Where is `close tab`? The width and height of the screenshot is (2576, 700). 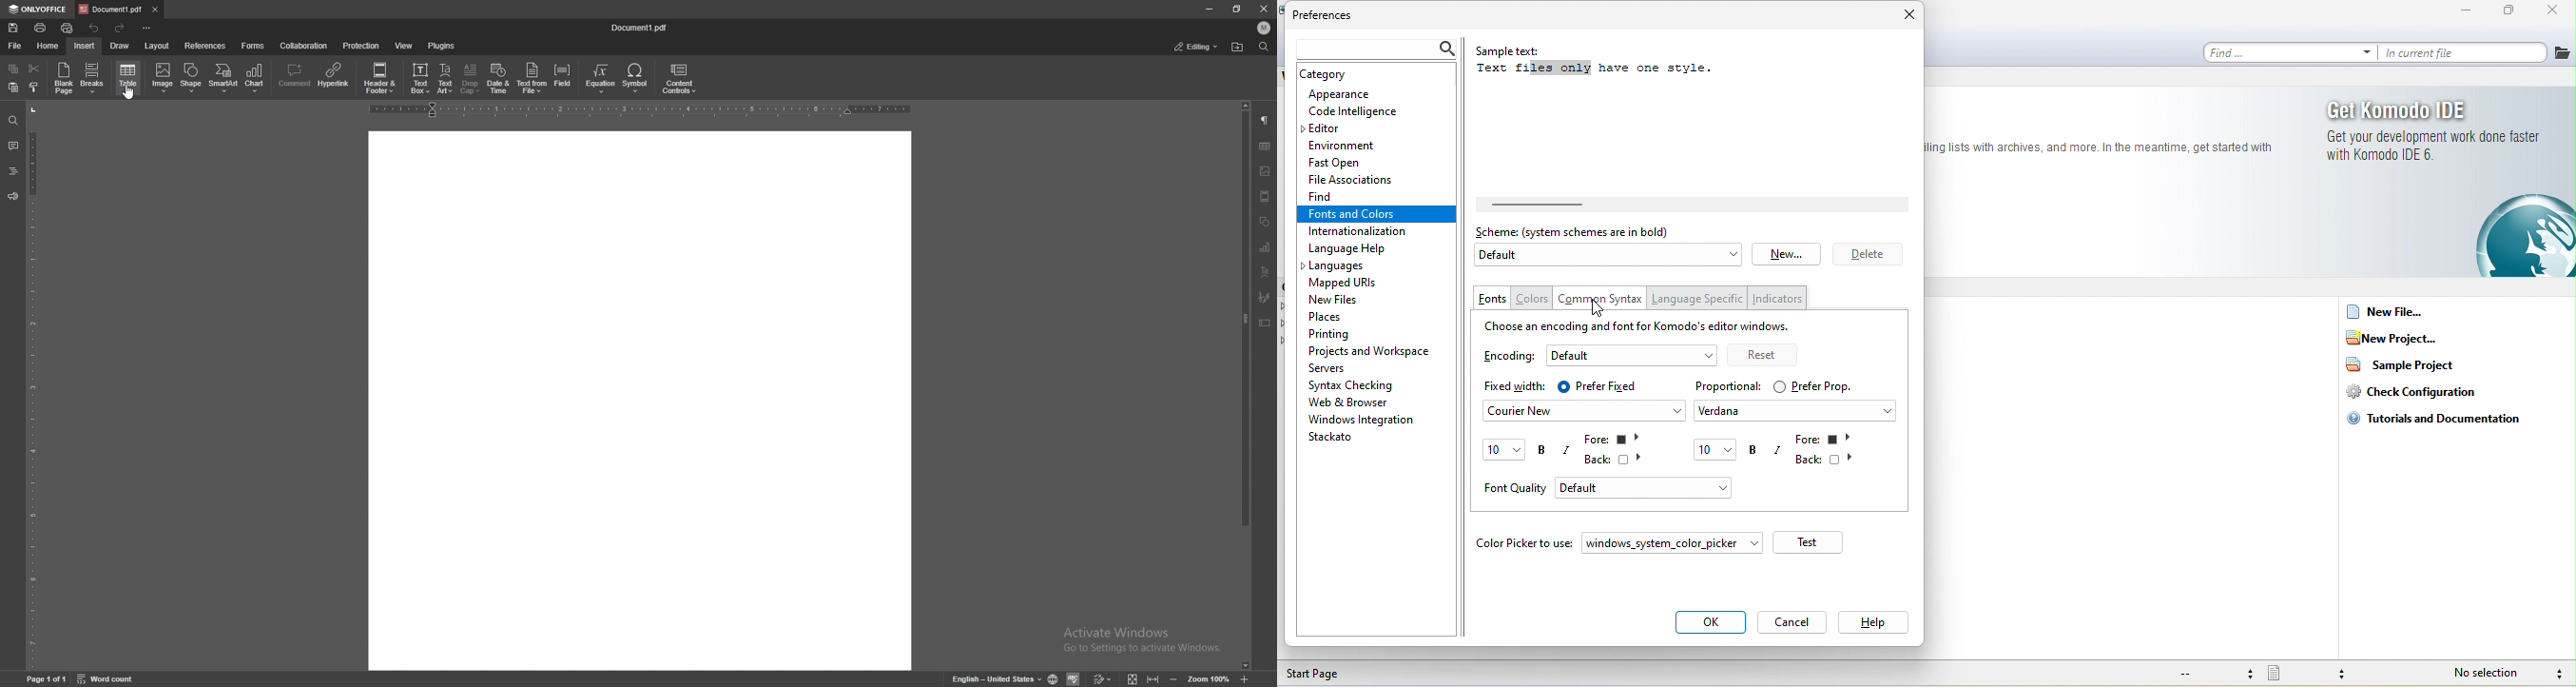 close tab is located at coordinates (156, 10).